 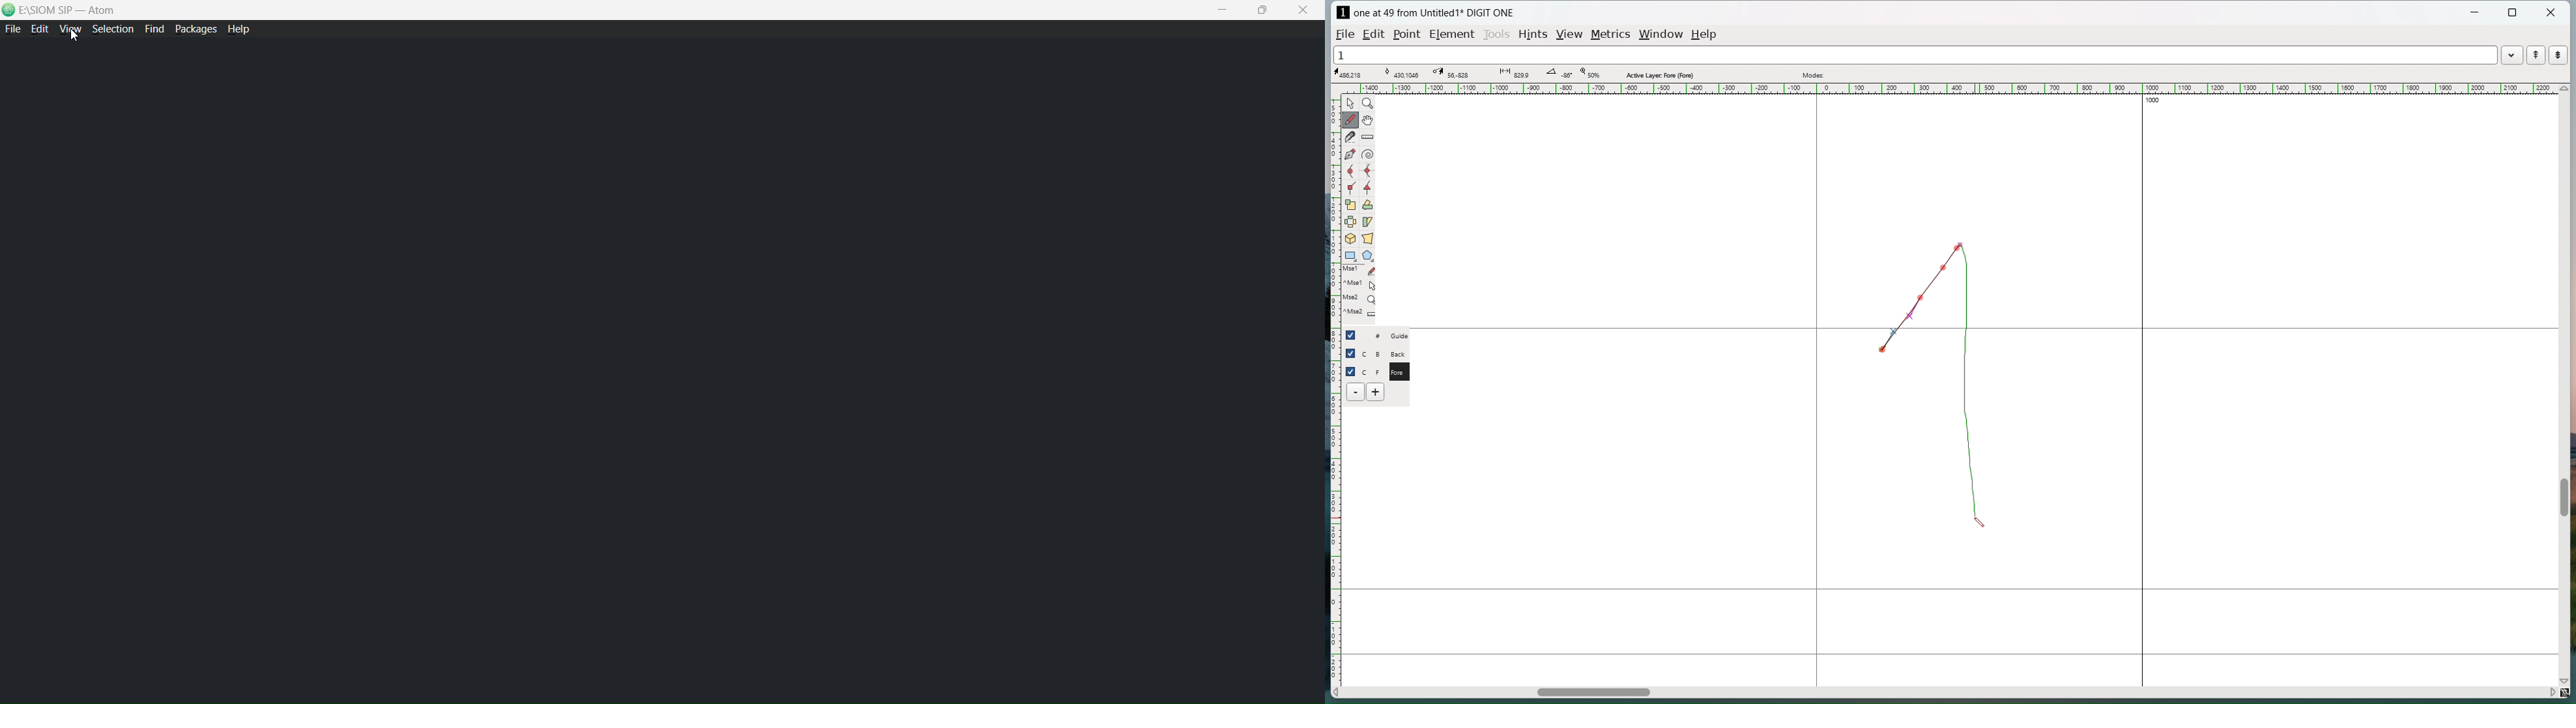 I want to click on flip the selection, so click(x=1351, y=222).